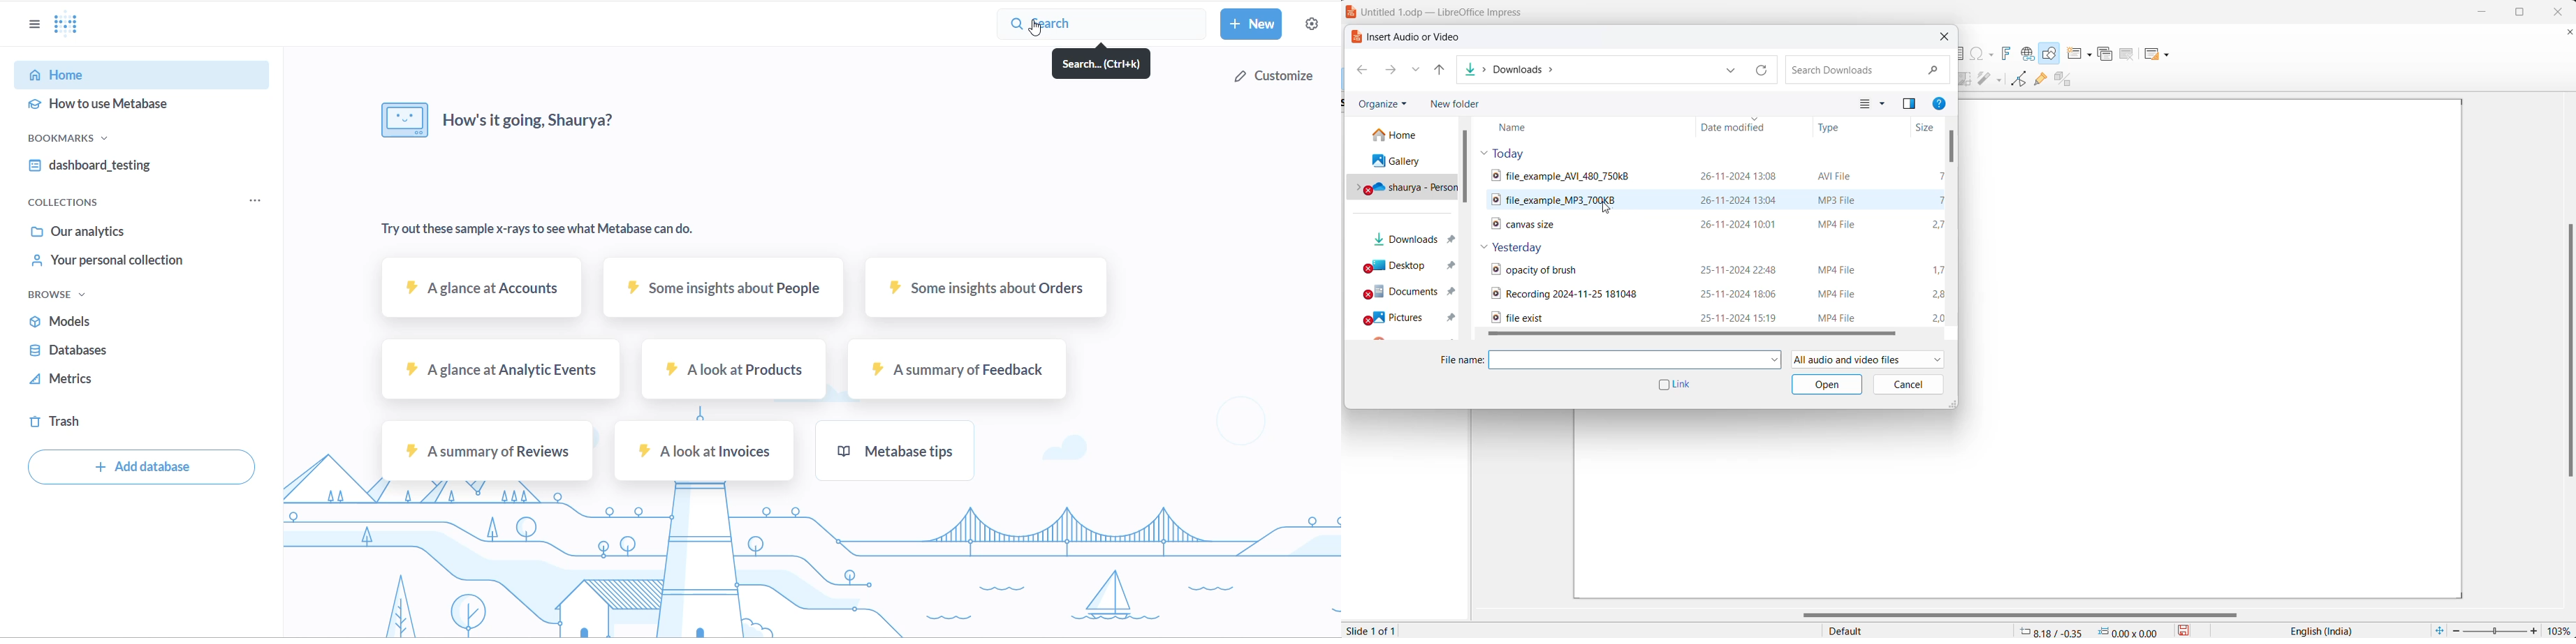 This screenshot has width=2576, height=644. What do you see at coordinates (1839, 176) in the screenshot?
I see `video file format` at bounding box center [1839, 176].